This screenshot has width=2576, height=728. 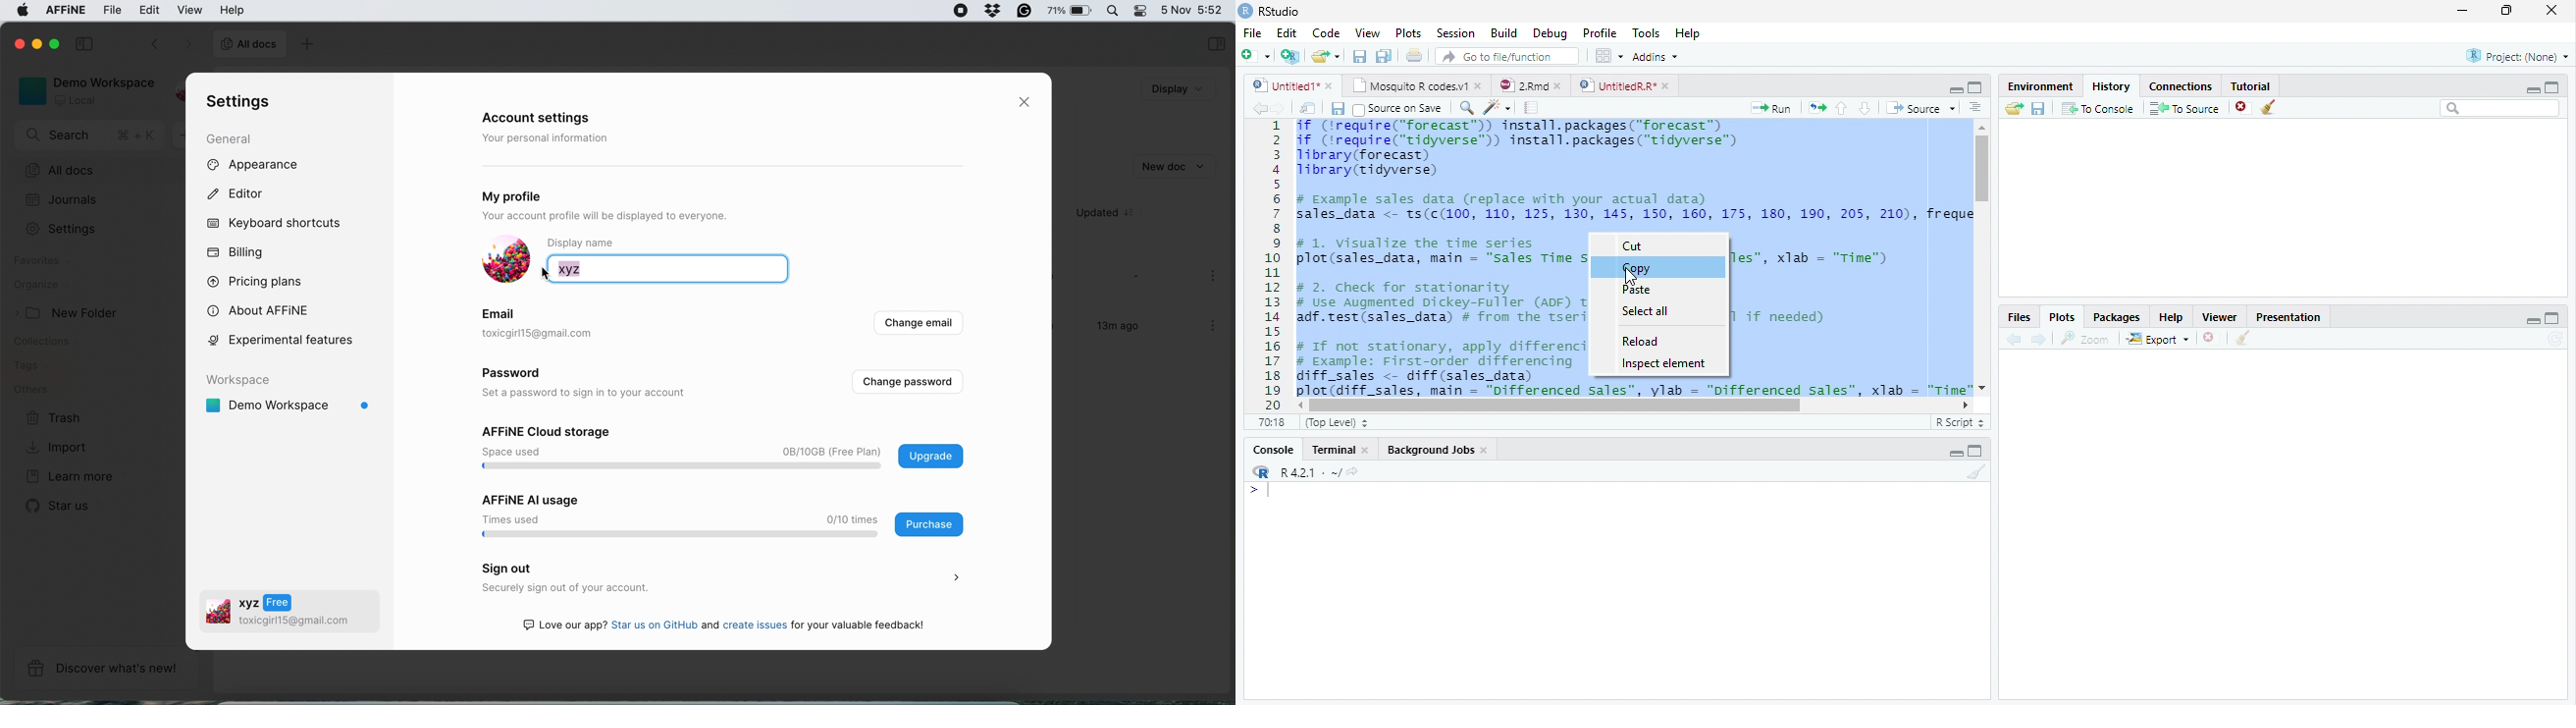 What do you see at coordinates (1664, 364) in the screenshot?
I see `Inspect element` at bounding box center [1664, 364].